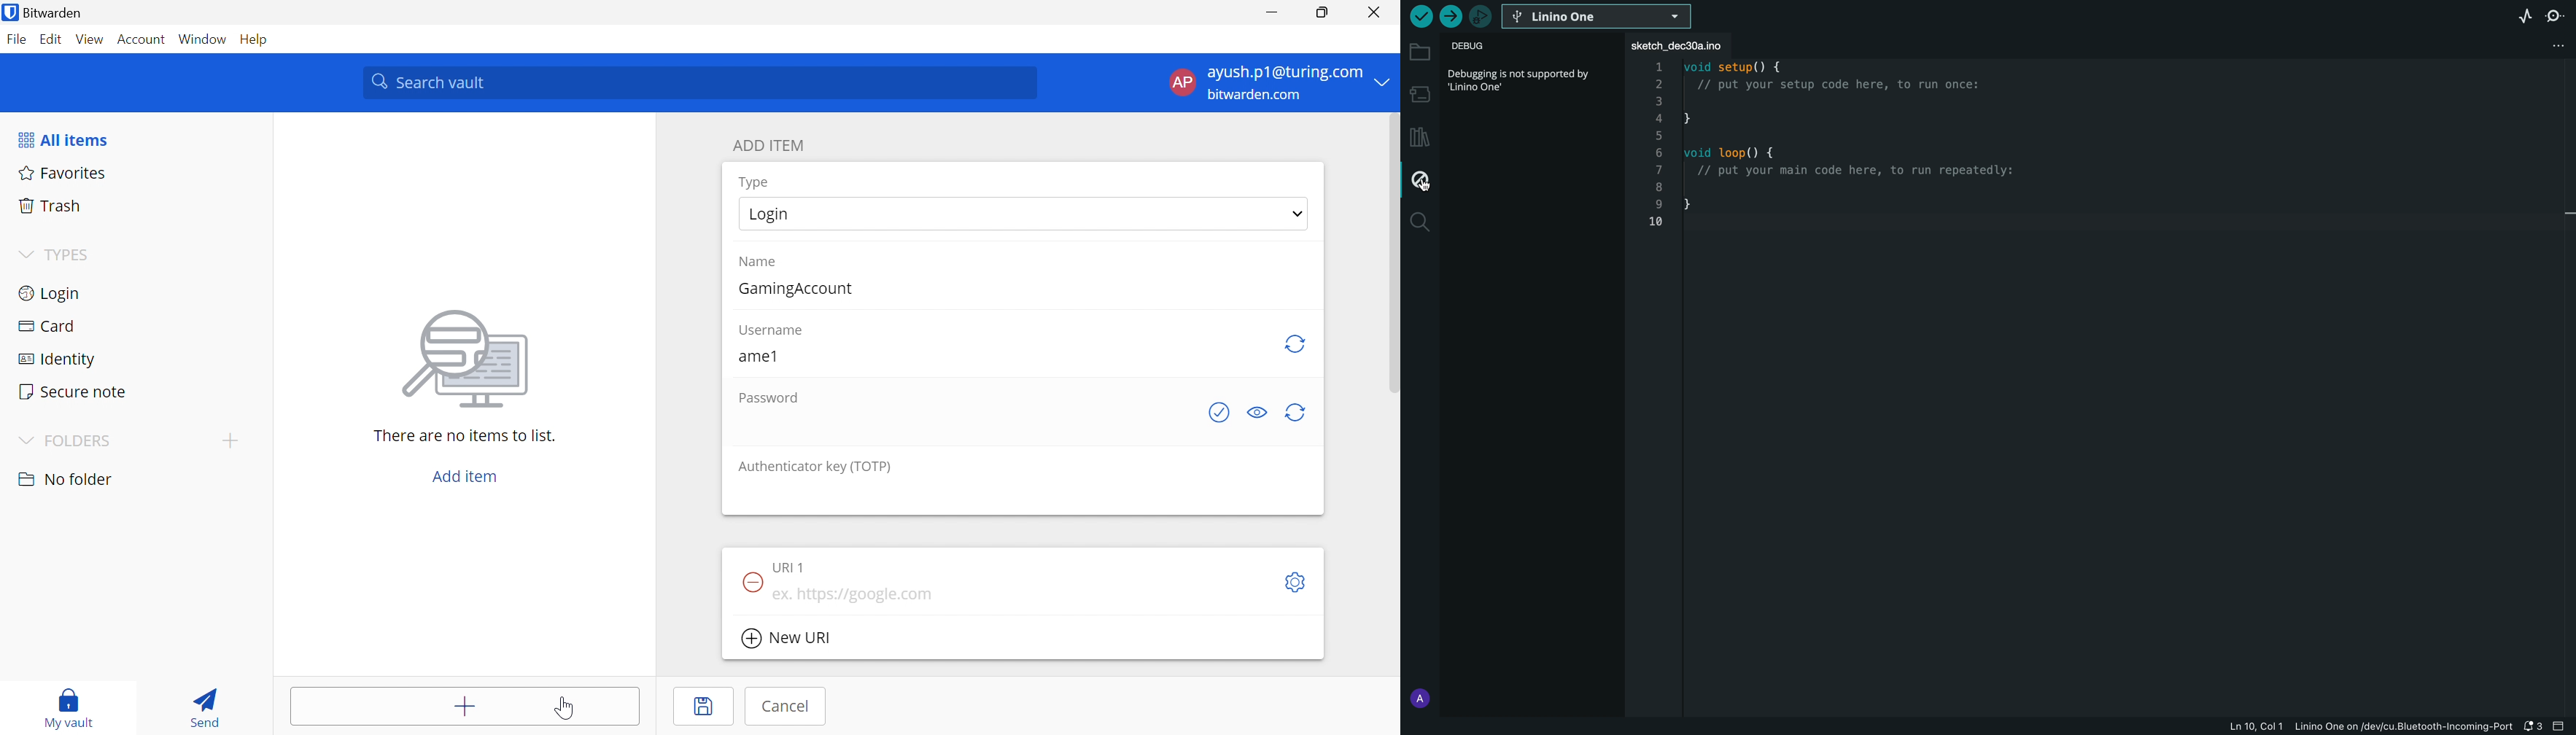 The width and height of the screenshot is (2576, 756). I want to click on Remove, so click(750, 580).